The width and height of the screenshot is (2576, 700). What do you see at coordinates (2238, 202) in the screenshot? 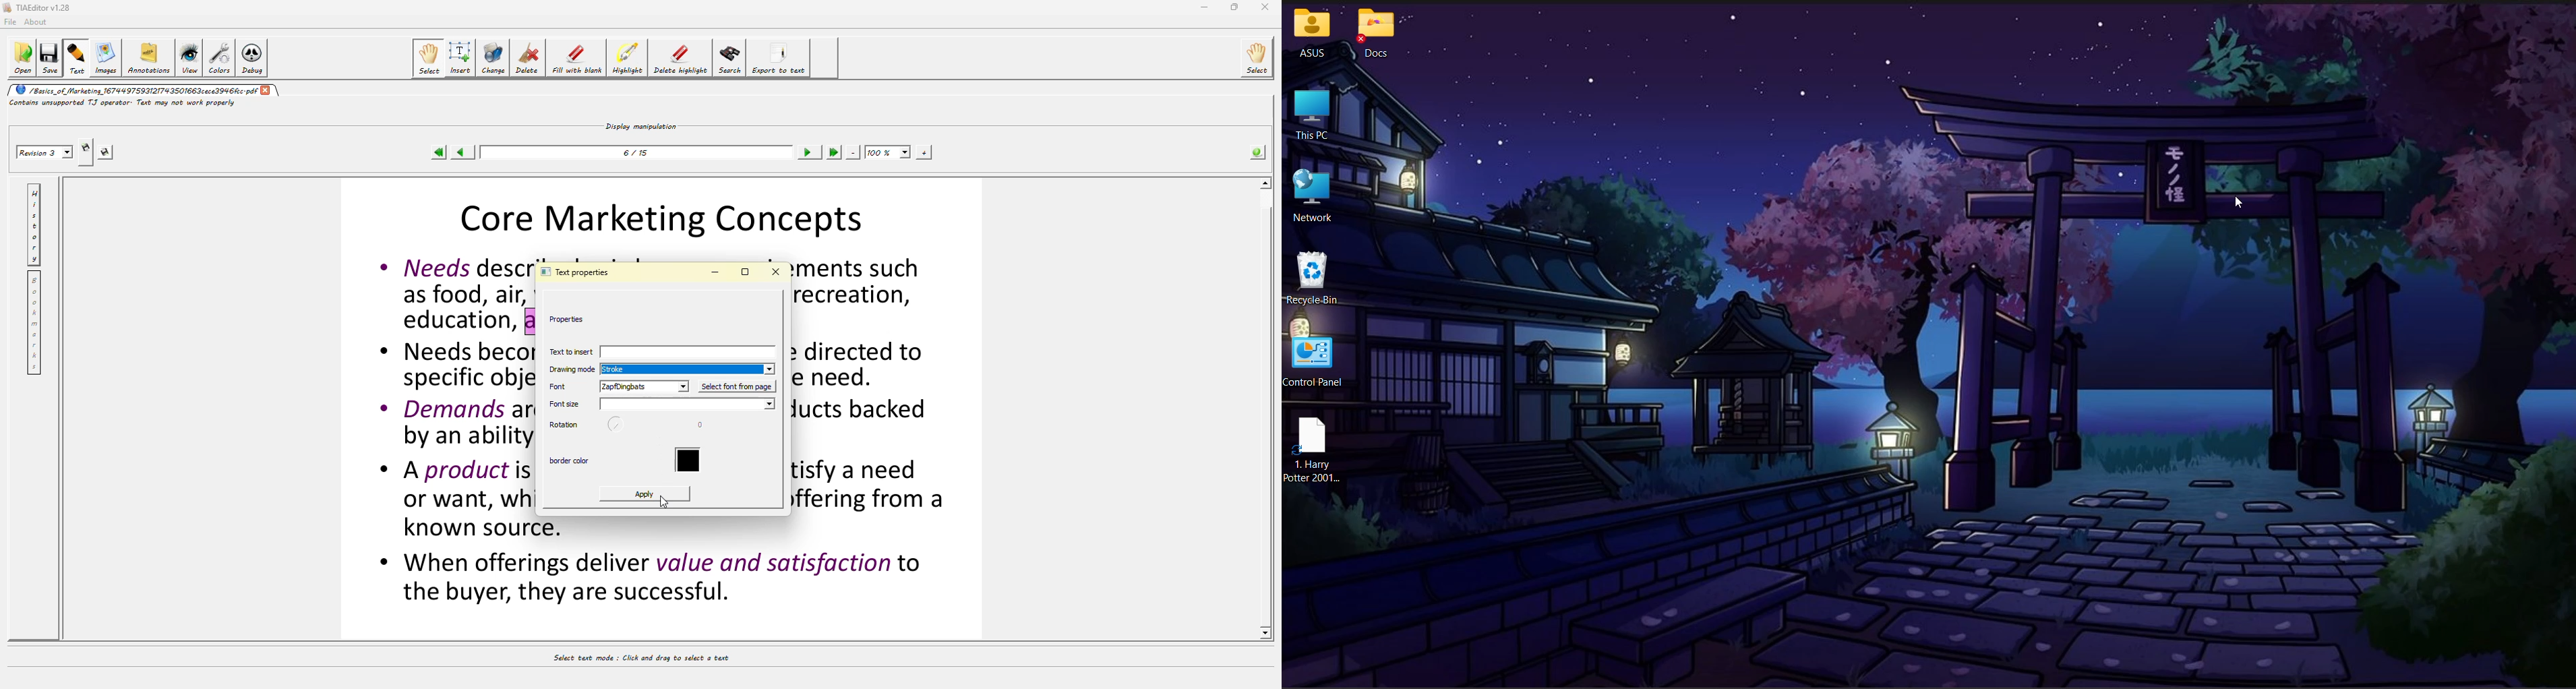
I see `Cursor` at bounding box center [2238, 202].